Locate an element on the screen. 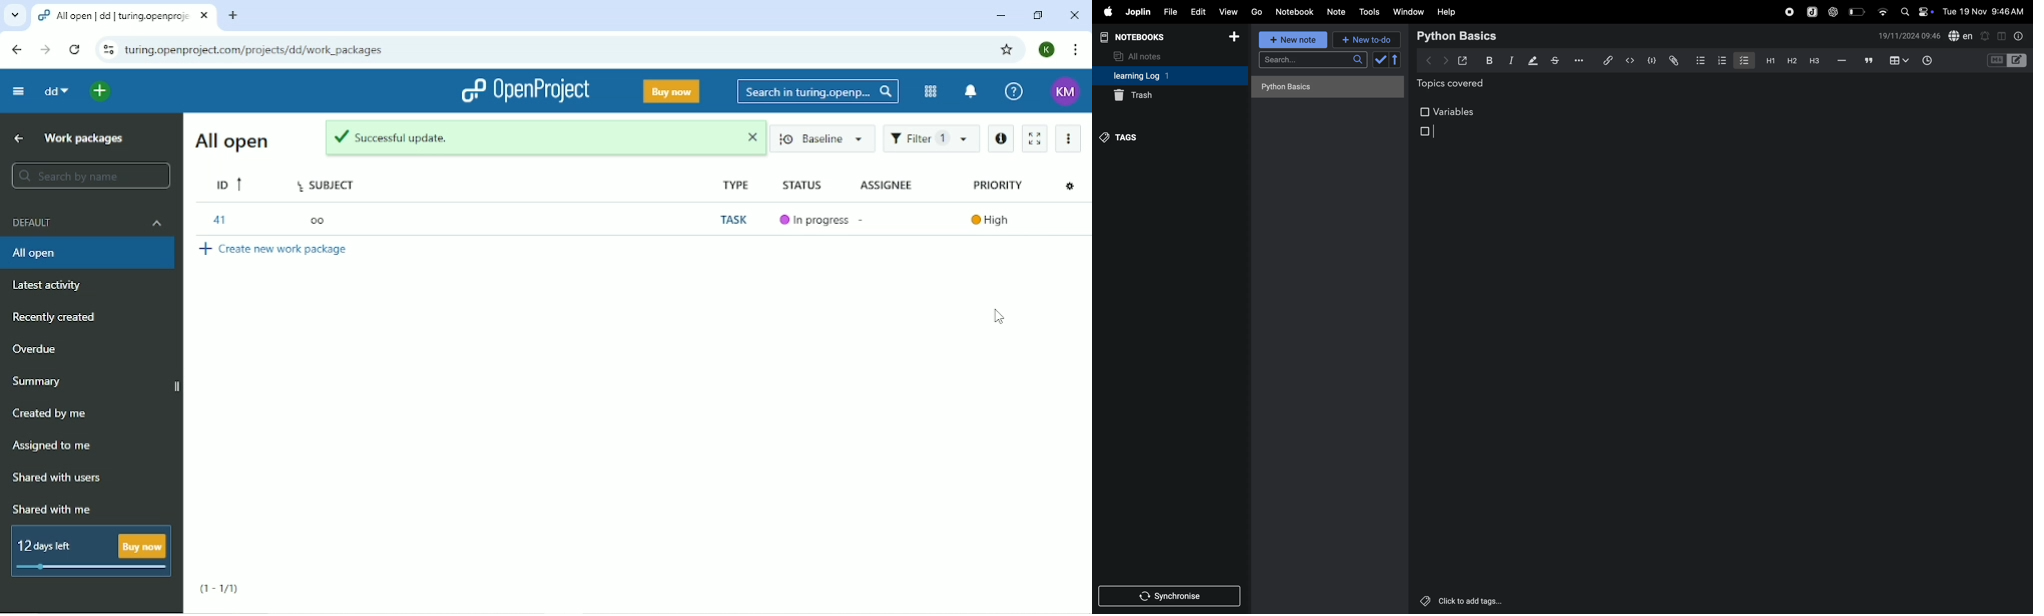  search is located at coordinates (1313, 62).